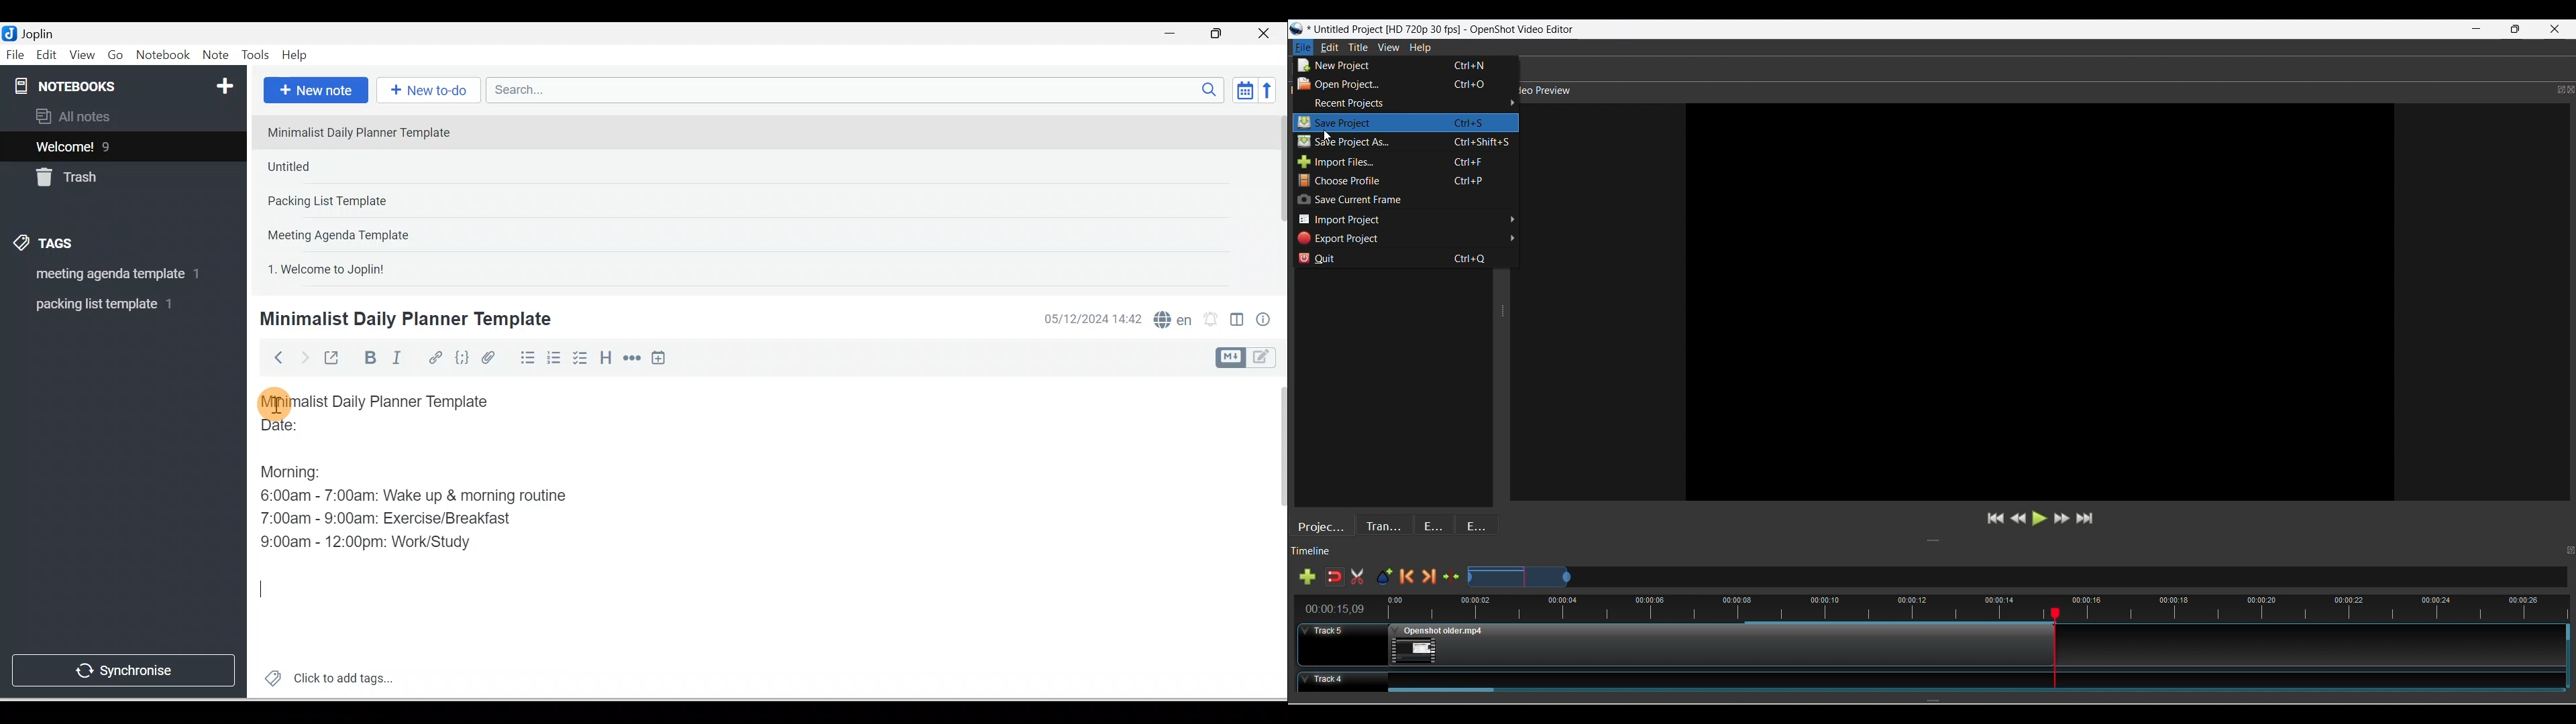 The image size is (2576, 728). What do you see at coordinates (388, 517) in the screenshot?
I see `7:00am - 9:00am: Exercise/Breakfast` at bounding box center [388, 517].